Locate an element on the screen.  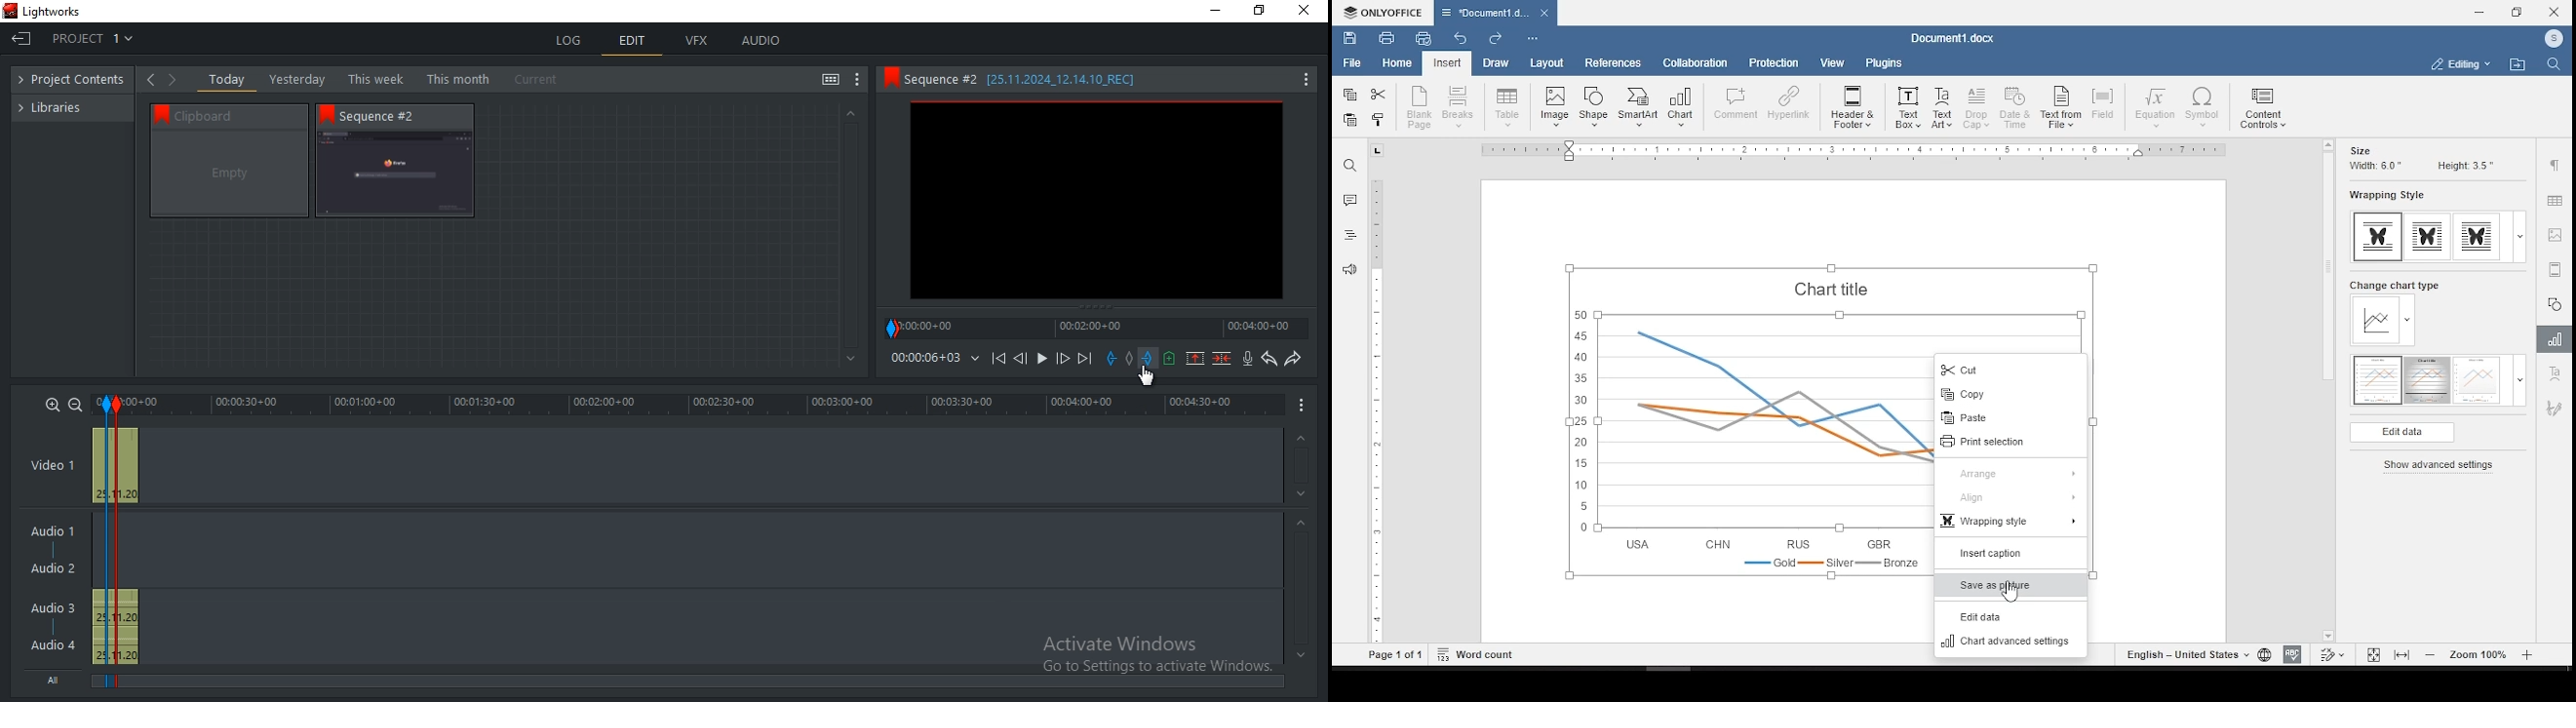
undo is located at coordinates (1461, 37).